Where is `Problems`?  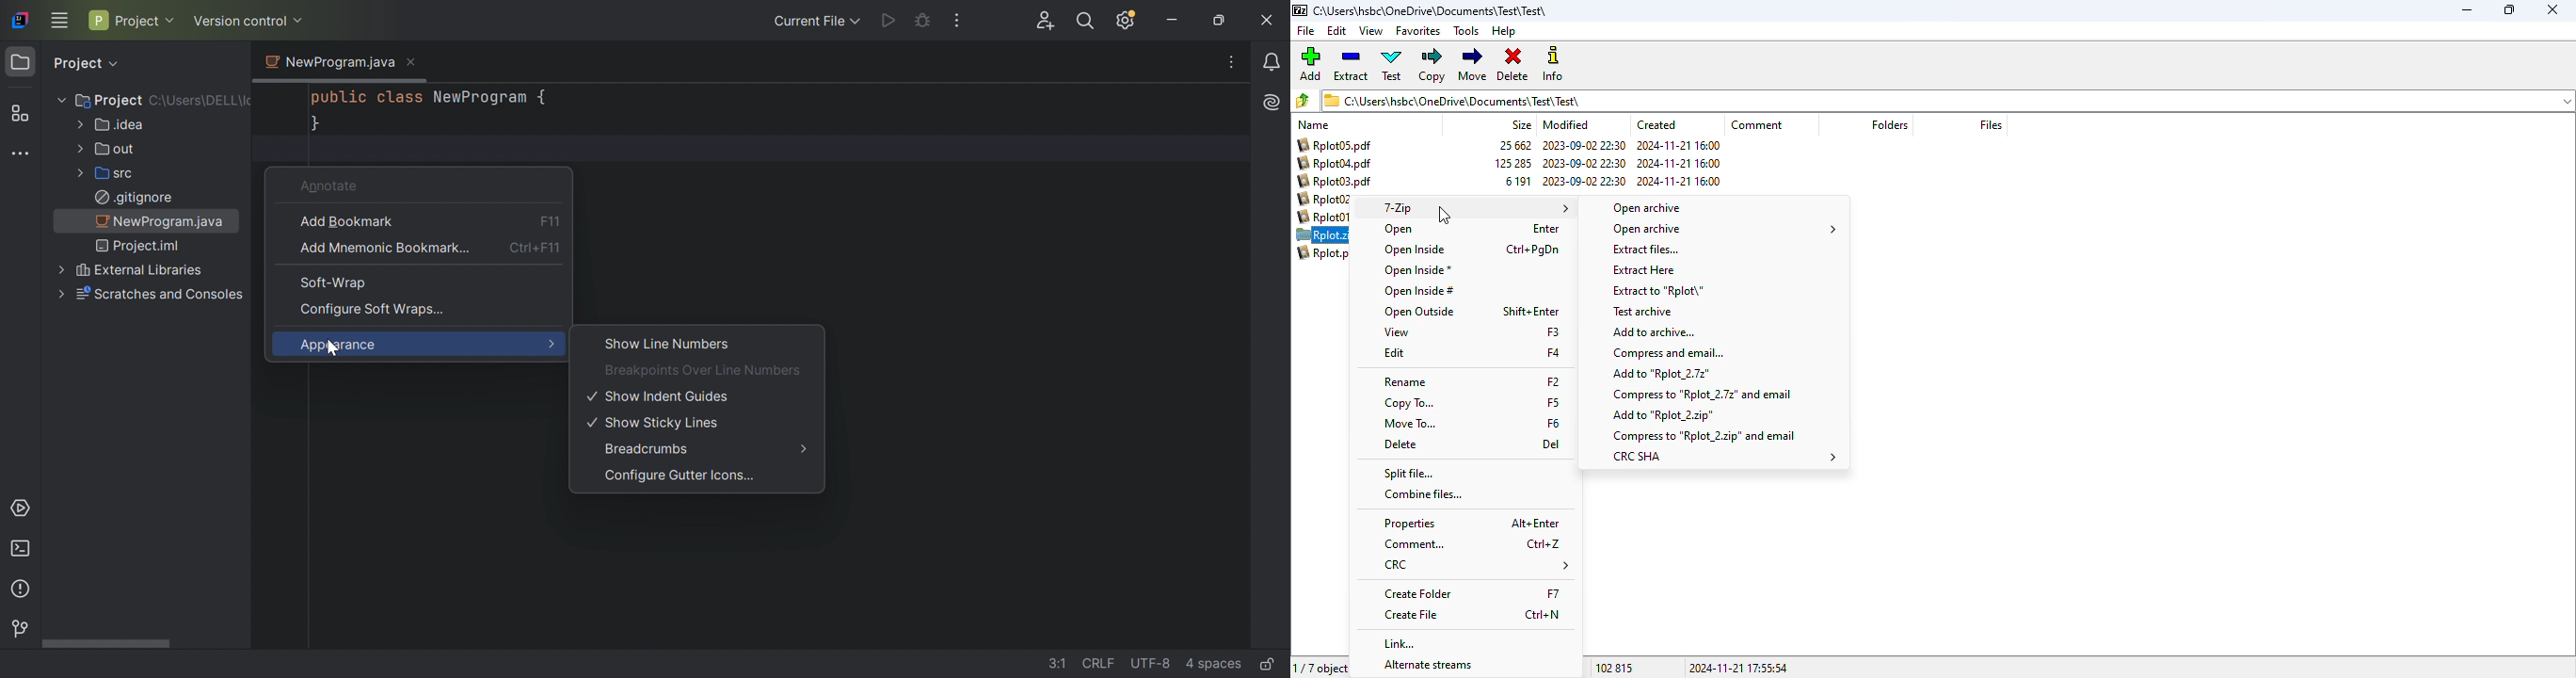 Problems is located at coordinates (23, 588).